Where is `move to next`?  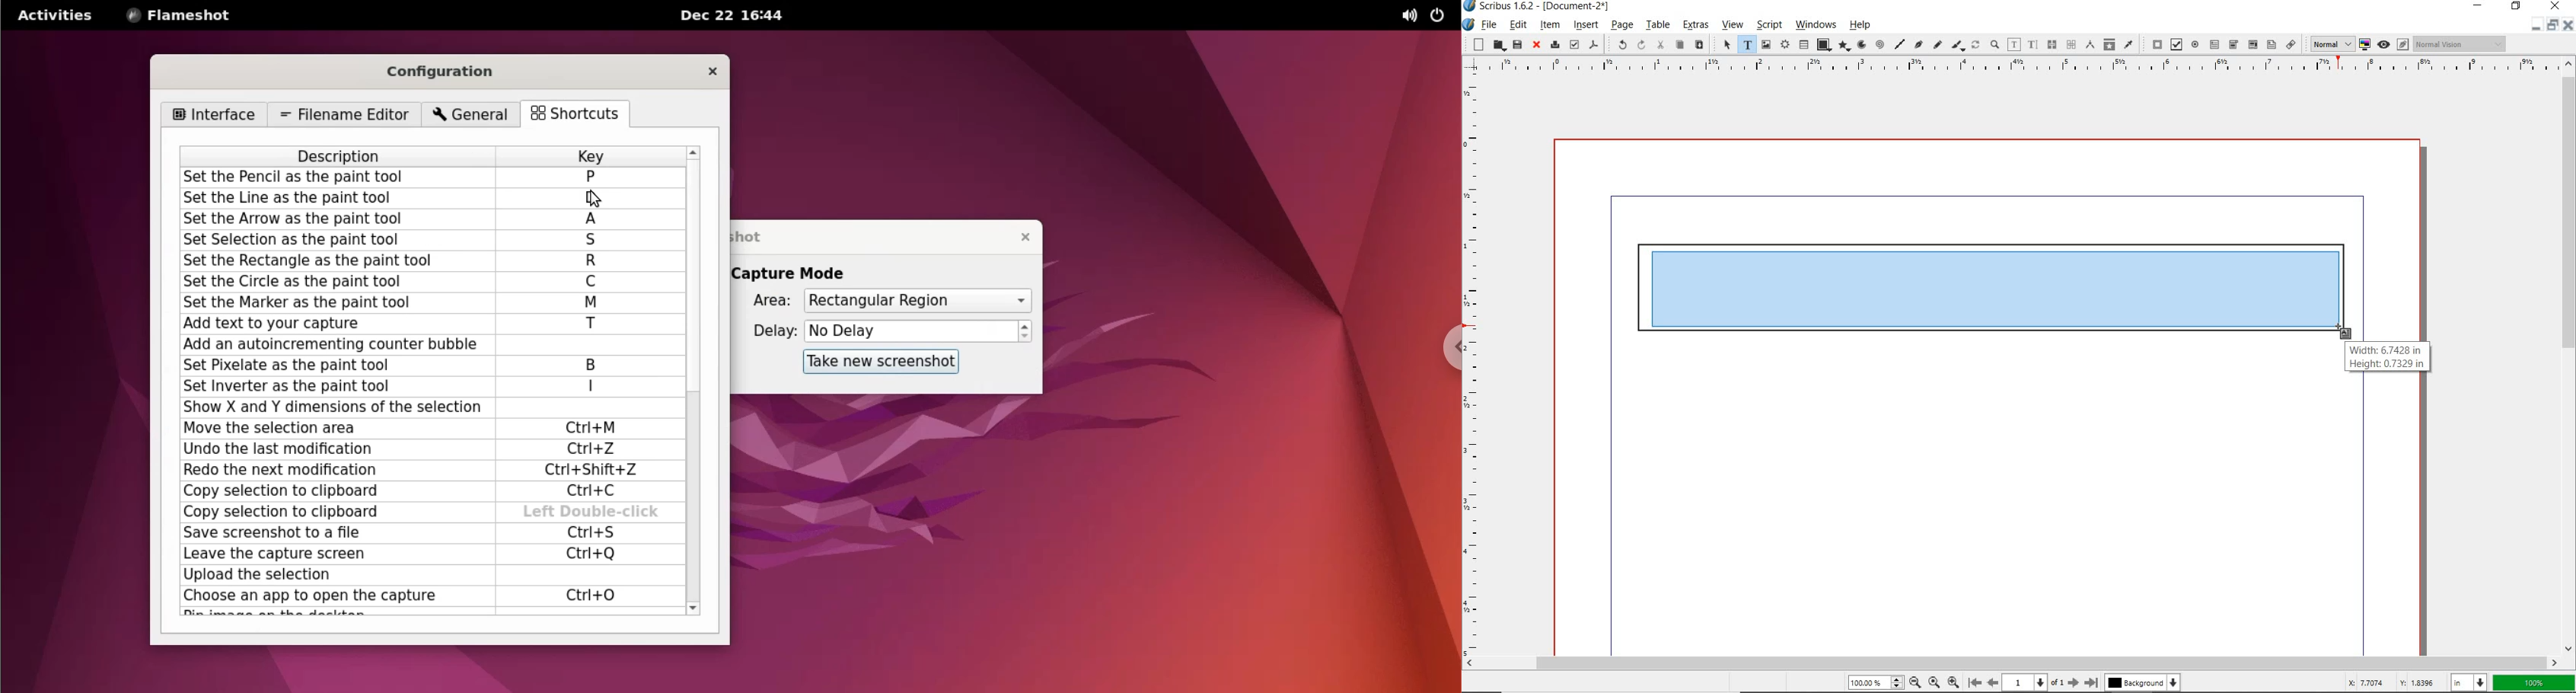
move to next is located at coordinates (2074, 682).